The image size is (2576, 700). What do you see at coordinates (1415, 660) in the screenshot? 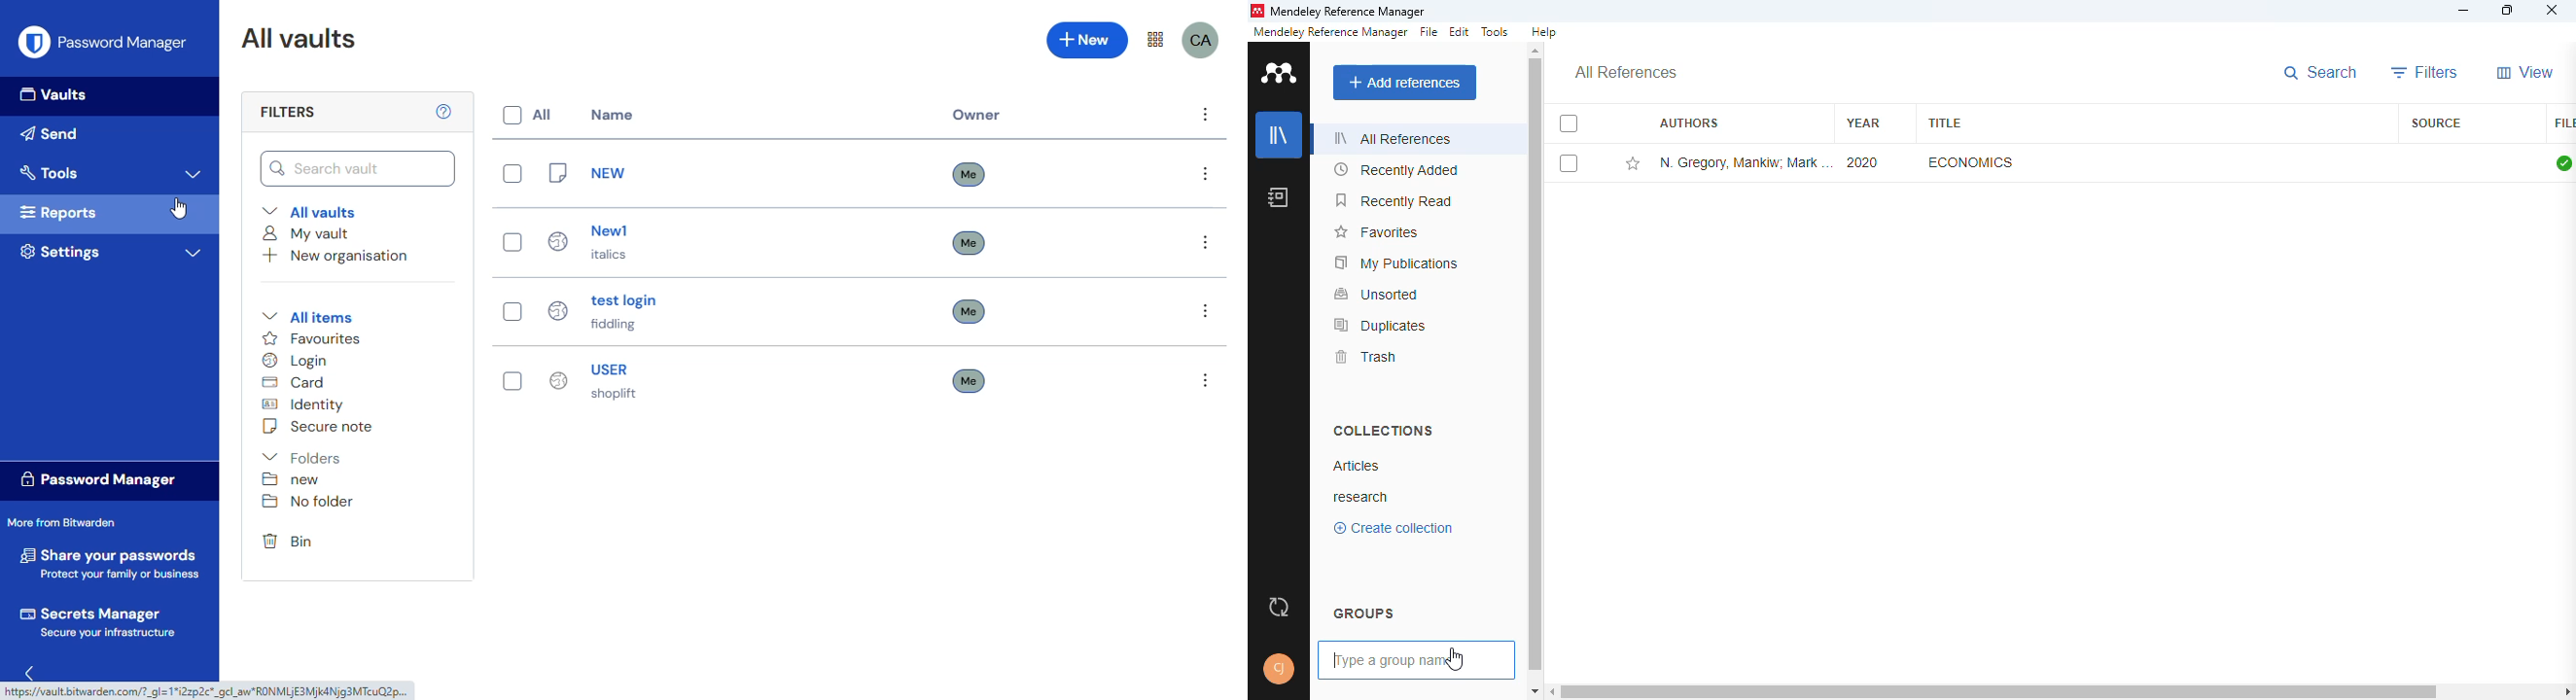
I see `typing a group name` at bounding box center [1415, 660].